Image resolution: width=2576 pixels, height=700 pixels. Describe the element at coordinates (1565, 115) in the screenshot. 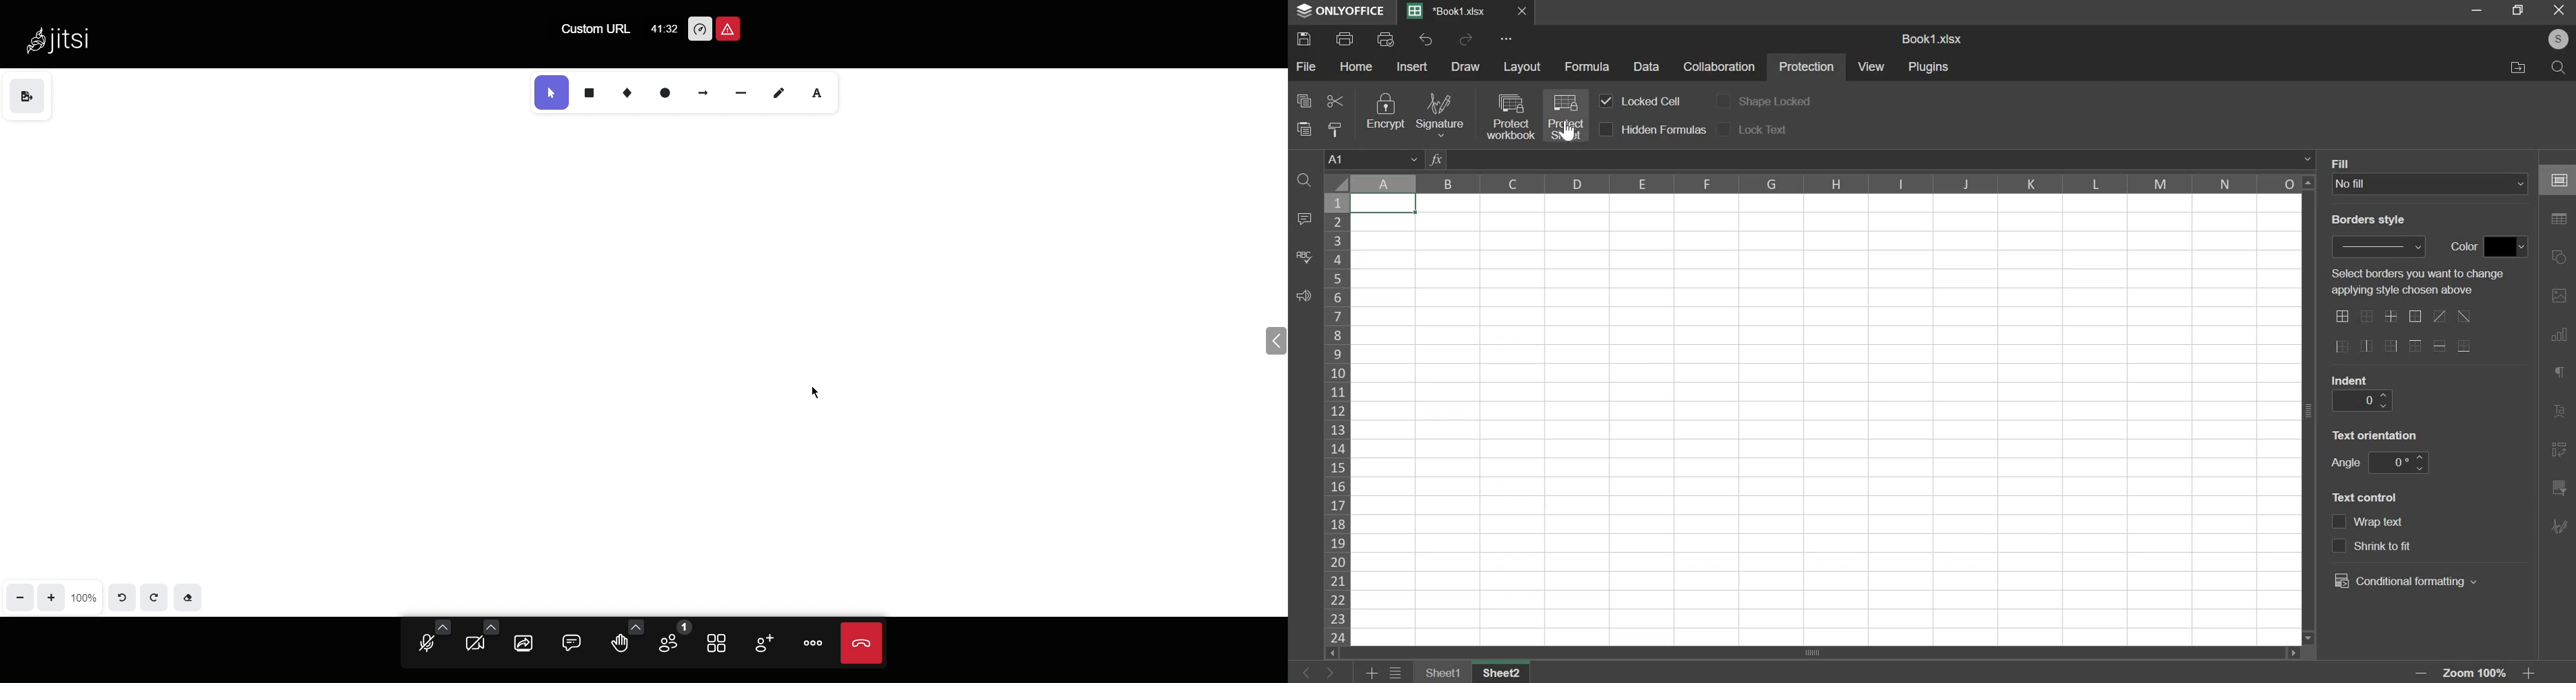

I see `protect sheet with cursor` at that location.